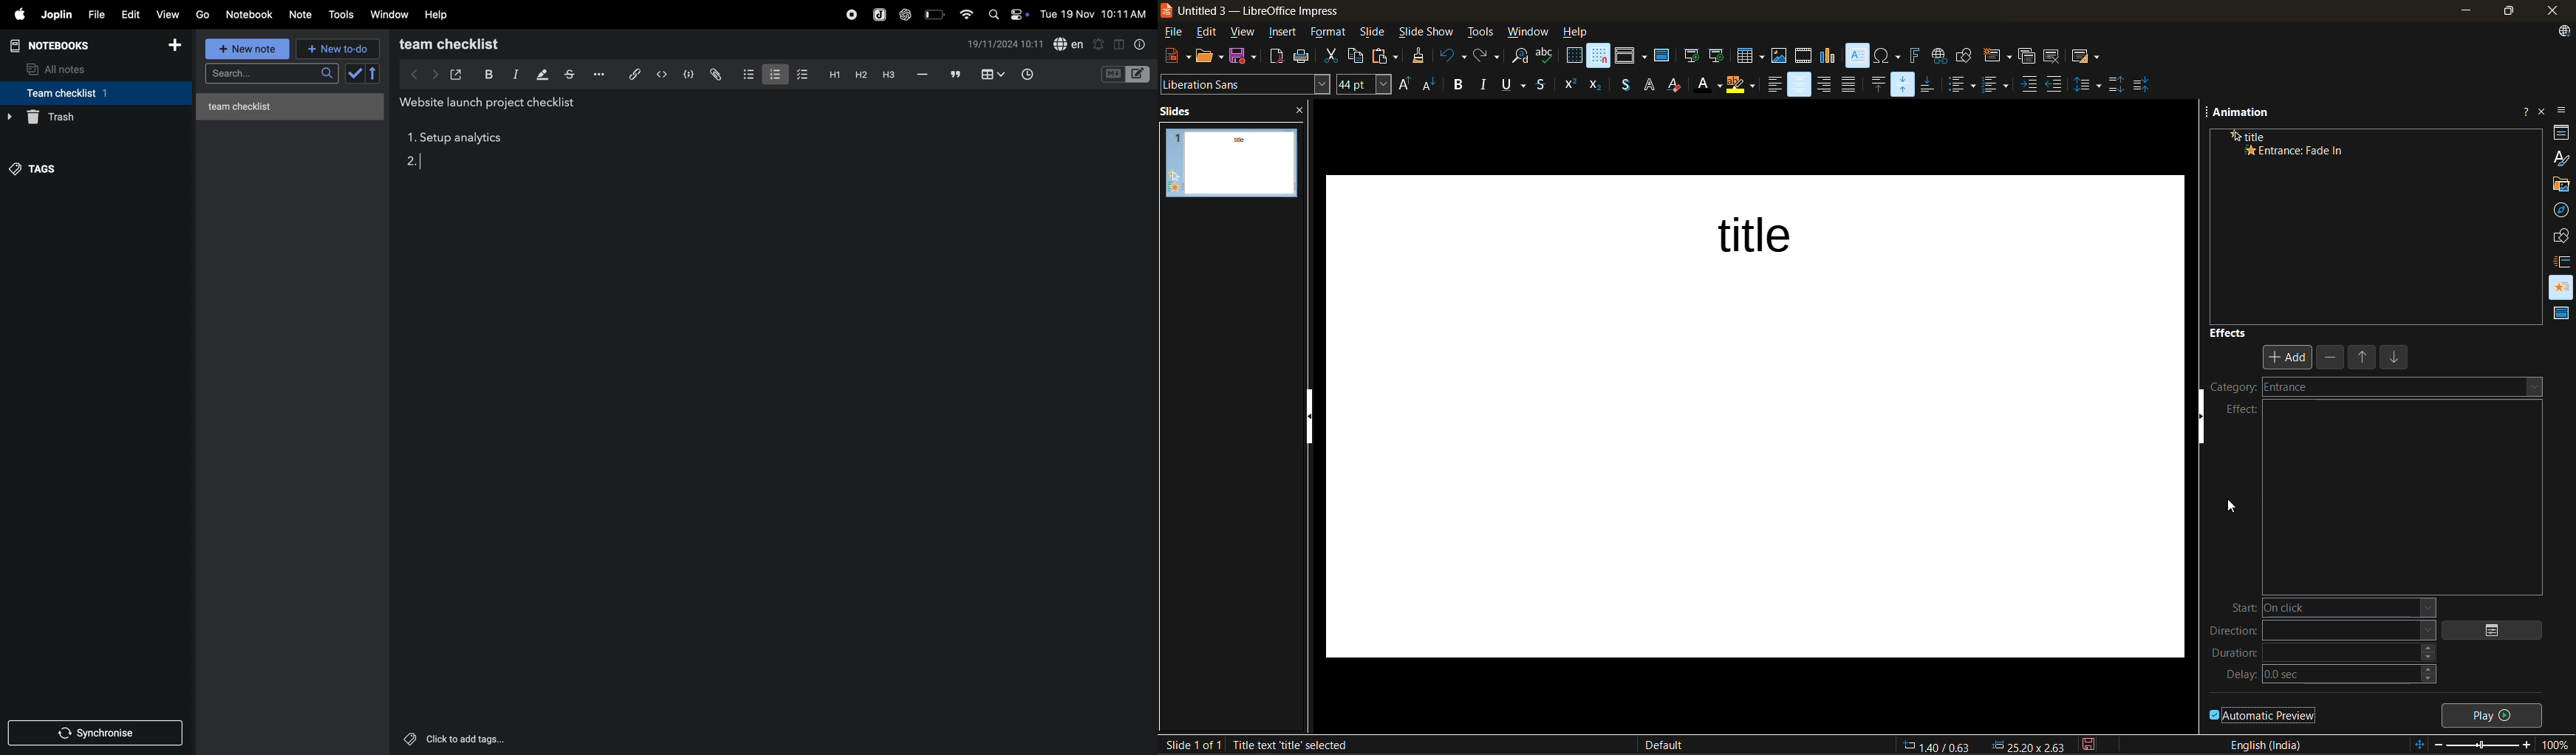  I want to click on format, so click(1328, 34).